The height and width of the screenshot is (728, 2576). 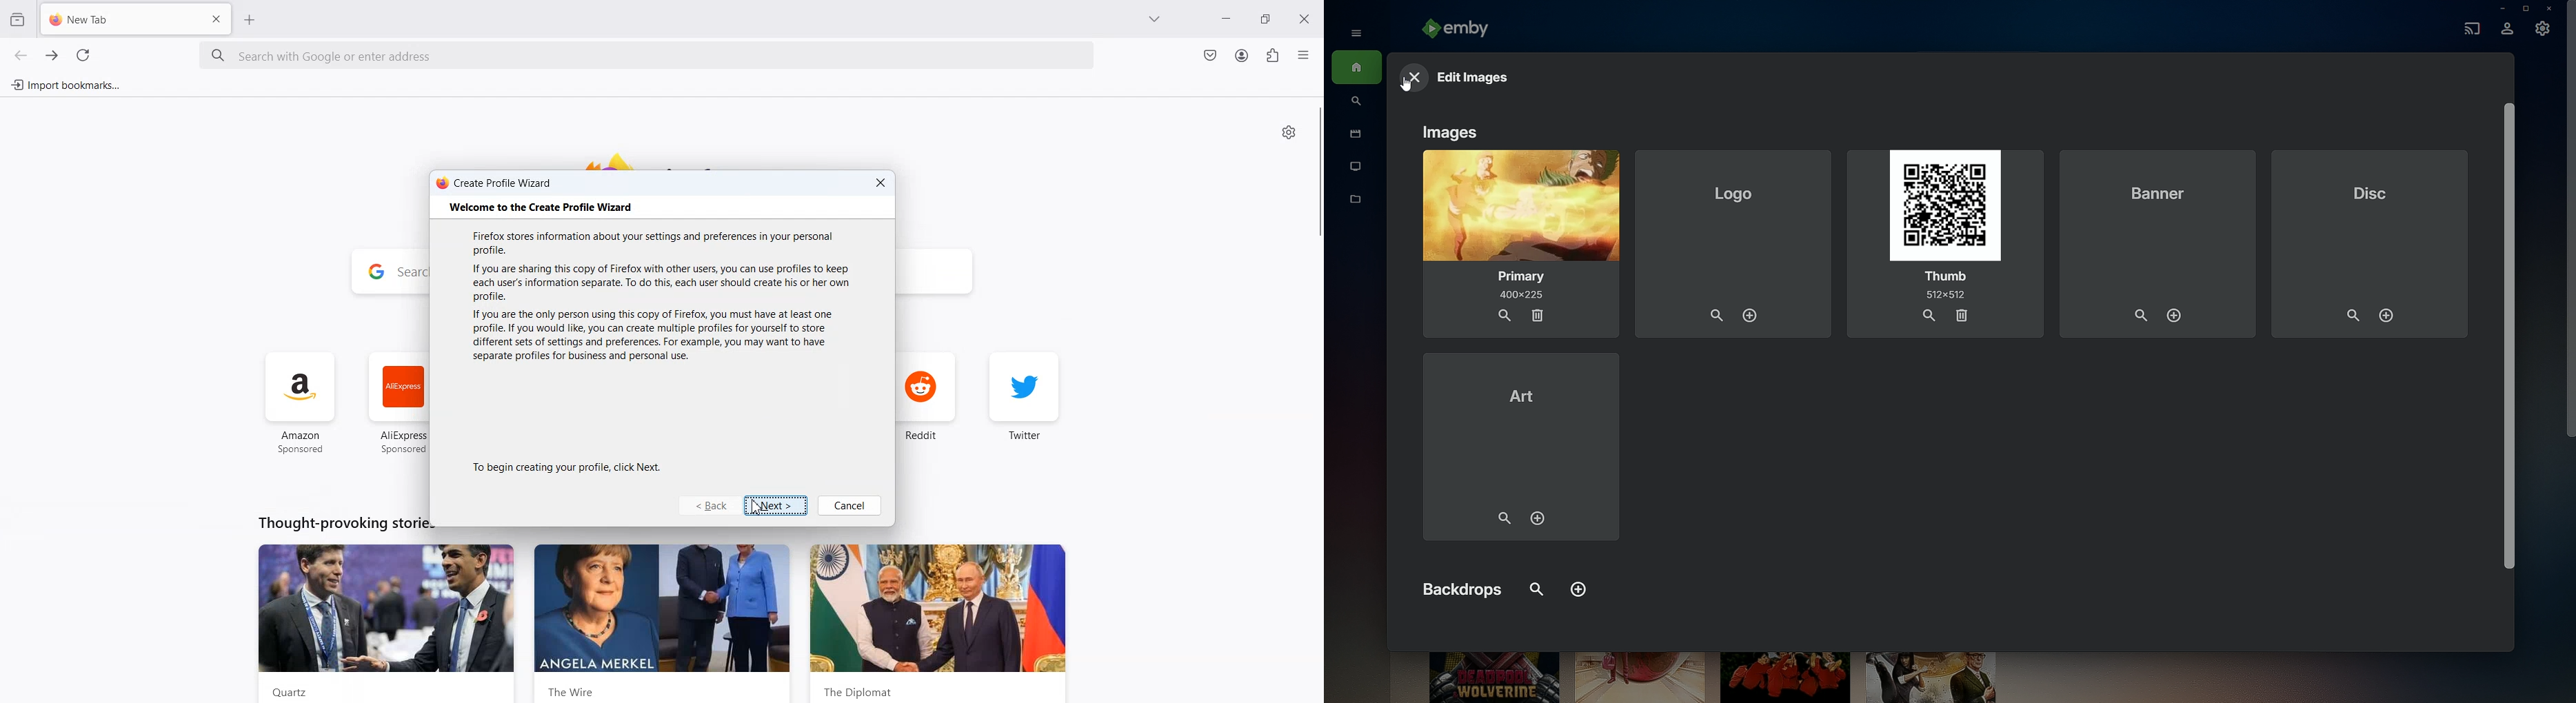 I want to click on Art, so click(x=1521, y=449).